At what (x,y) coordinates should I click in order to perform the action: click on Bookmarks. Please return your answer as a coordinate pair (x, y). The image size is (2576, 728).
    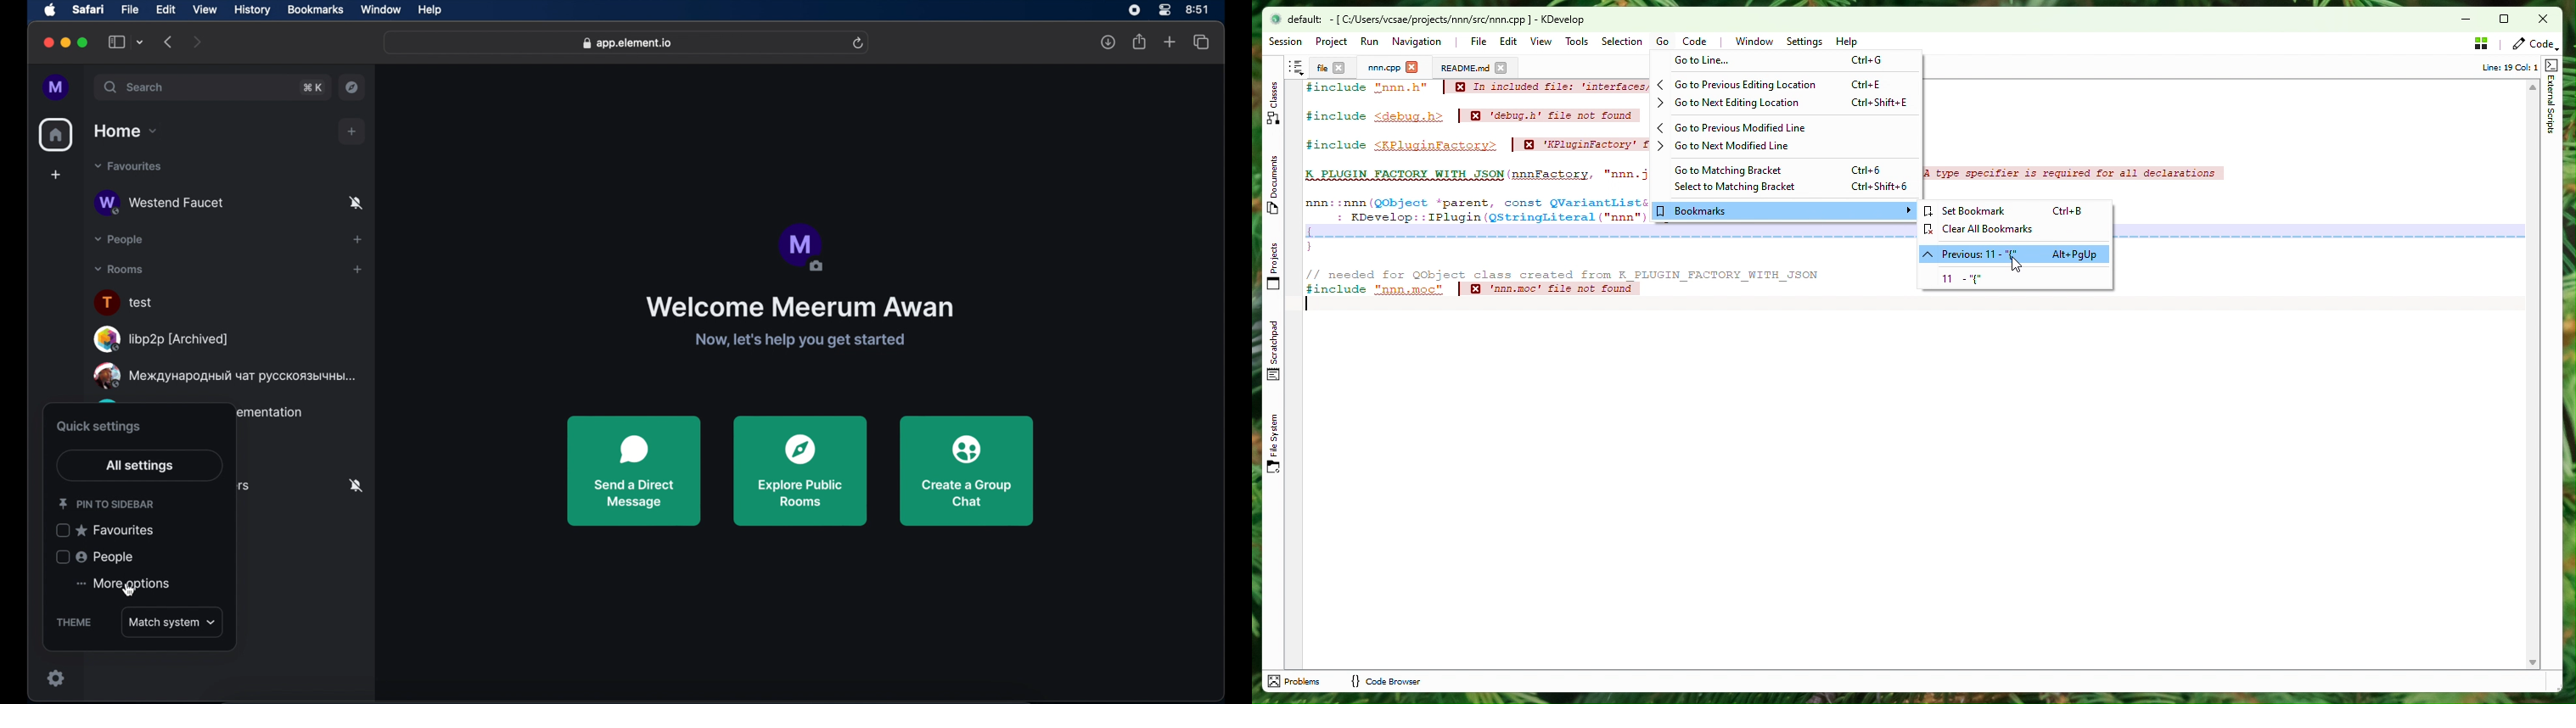
    Looking at the image, I should click on (1786, 211).